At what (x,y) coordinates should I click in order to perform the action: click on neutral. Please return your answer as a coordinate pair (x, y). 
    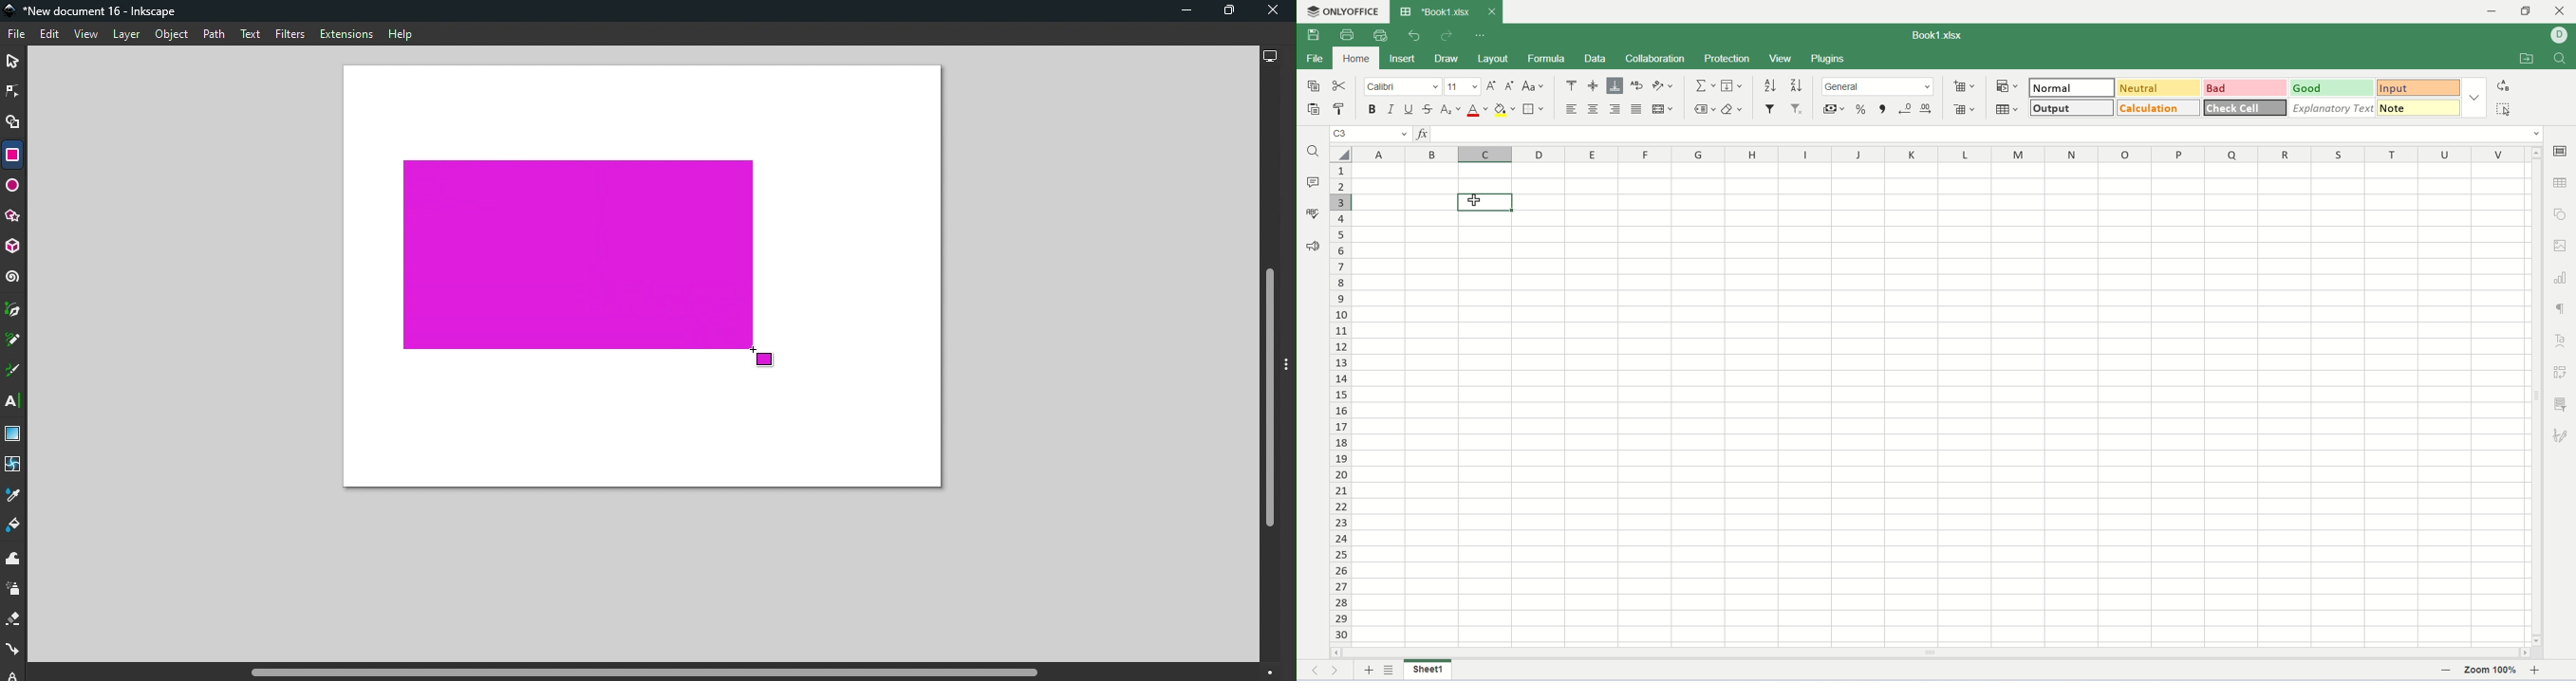
    Looking at the image, I should click on (2158, 89).